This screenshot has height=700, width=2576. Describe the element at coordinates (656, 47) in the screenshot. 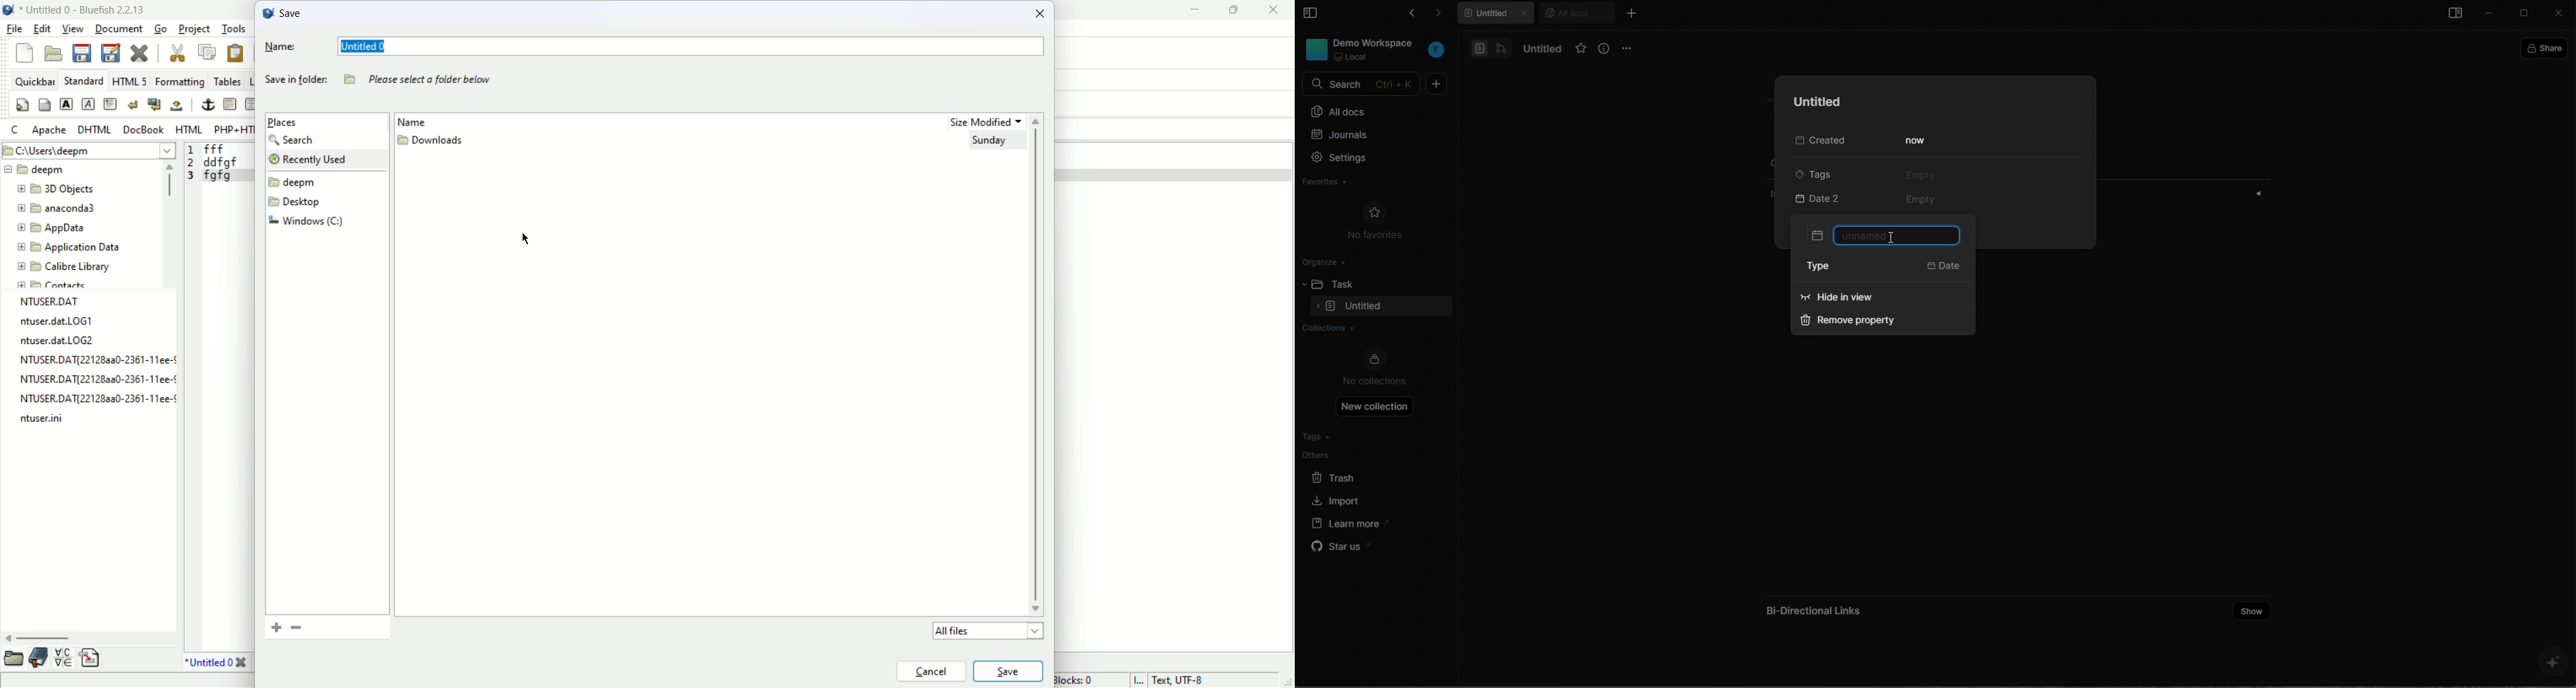

I see `name: Untitled0` at that location.